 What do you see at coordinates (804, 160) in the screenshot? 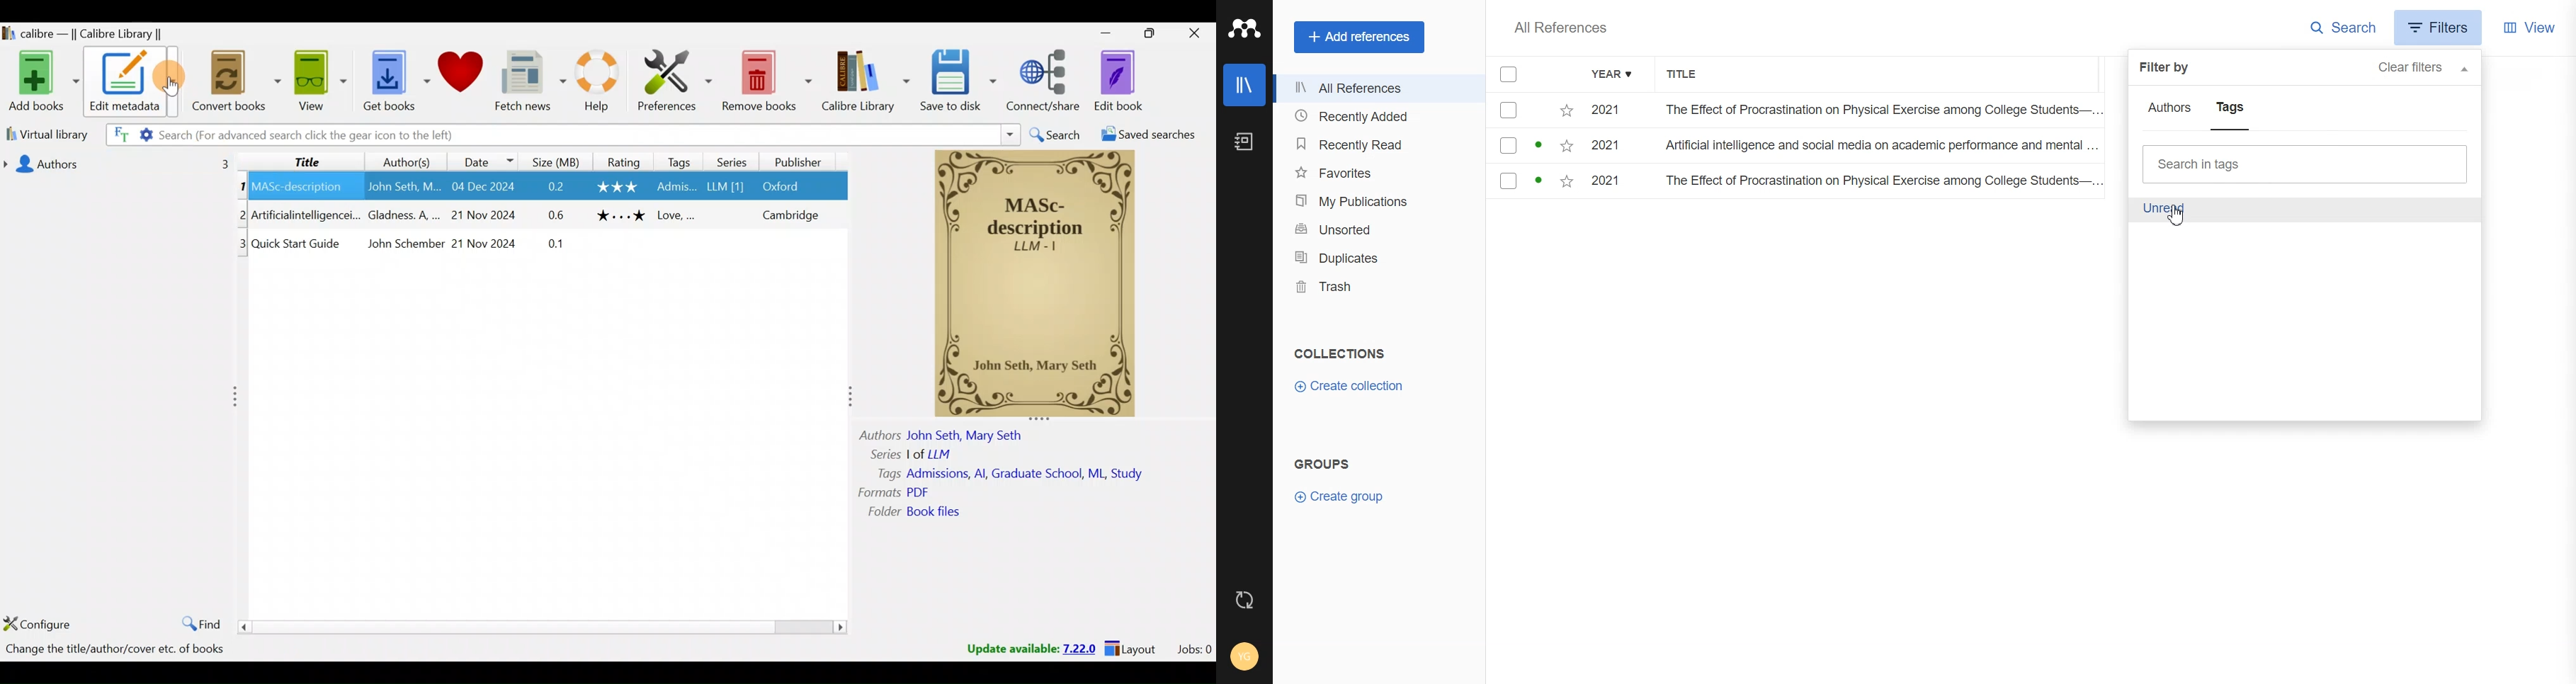
I see `Publisher` at bounding box center [804, 160].